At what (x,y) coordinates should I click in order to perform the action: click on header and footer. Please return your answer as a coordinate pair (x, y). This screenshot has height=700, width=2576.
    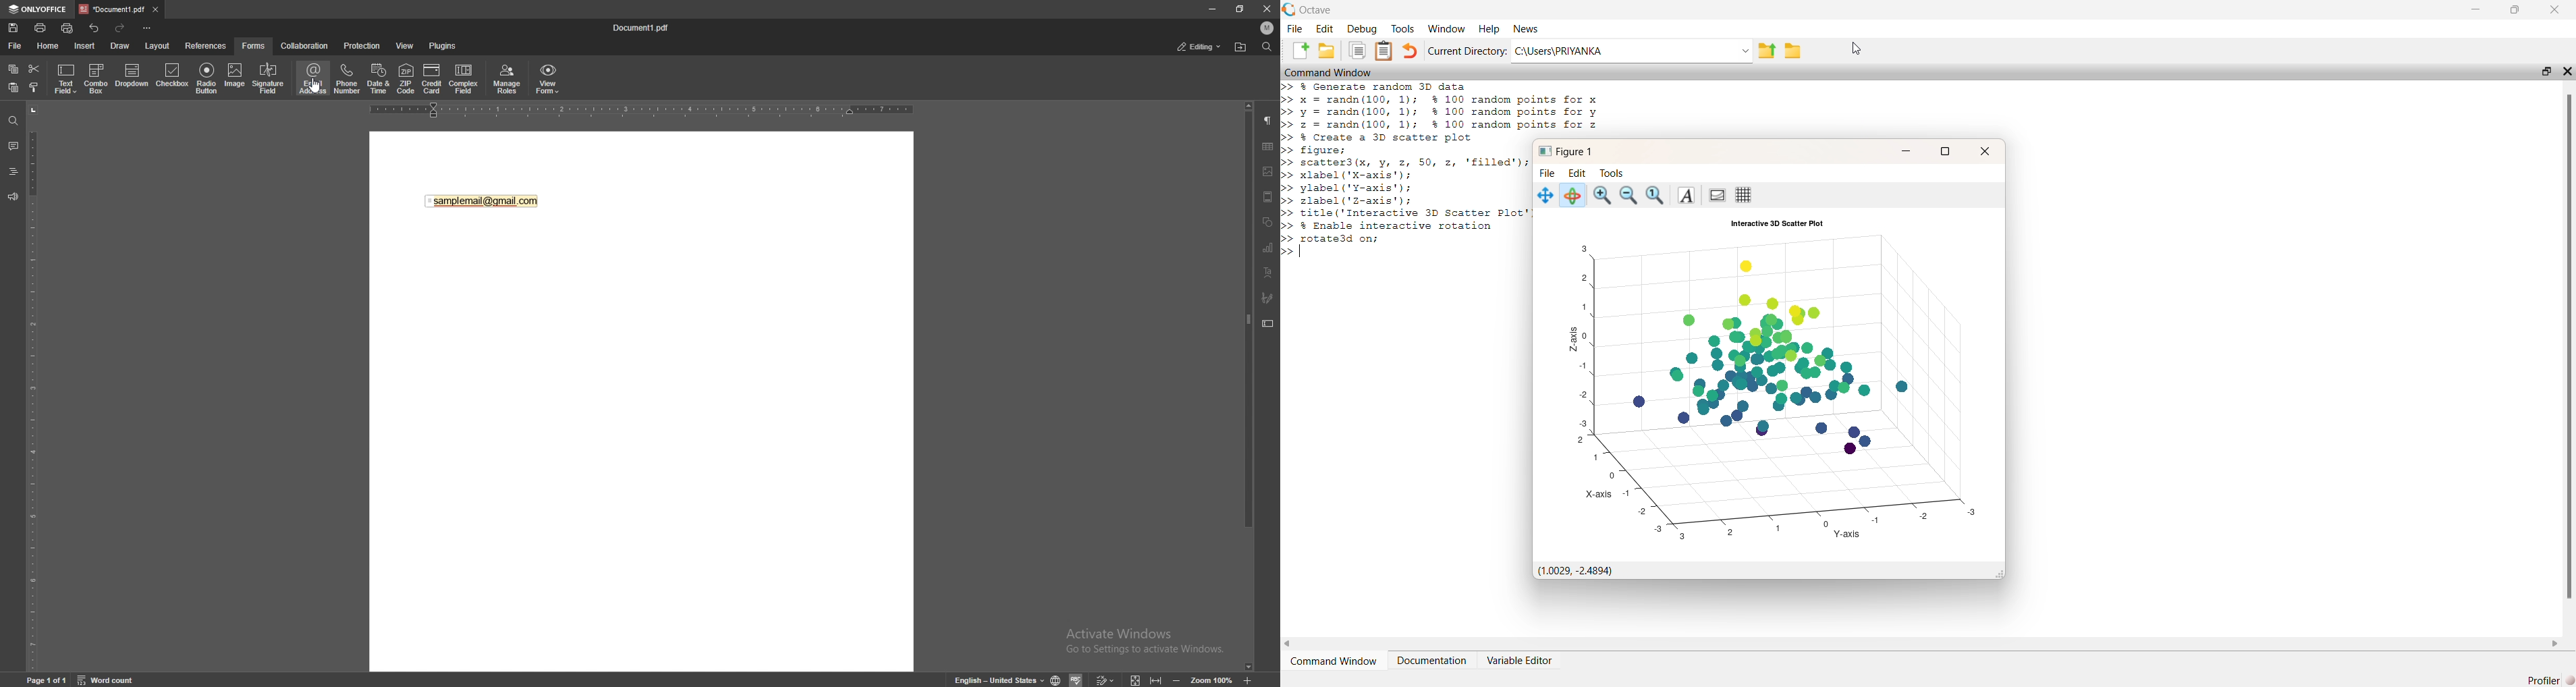
    Looking at the image, I should click on (1269, 196).